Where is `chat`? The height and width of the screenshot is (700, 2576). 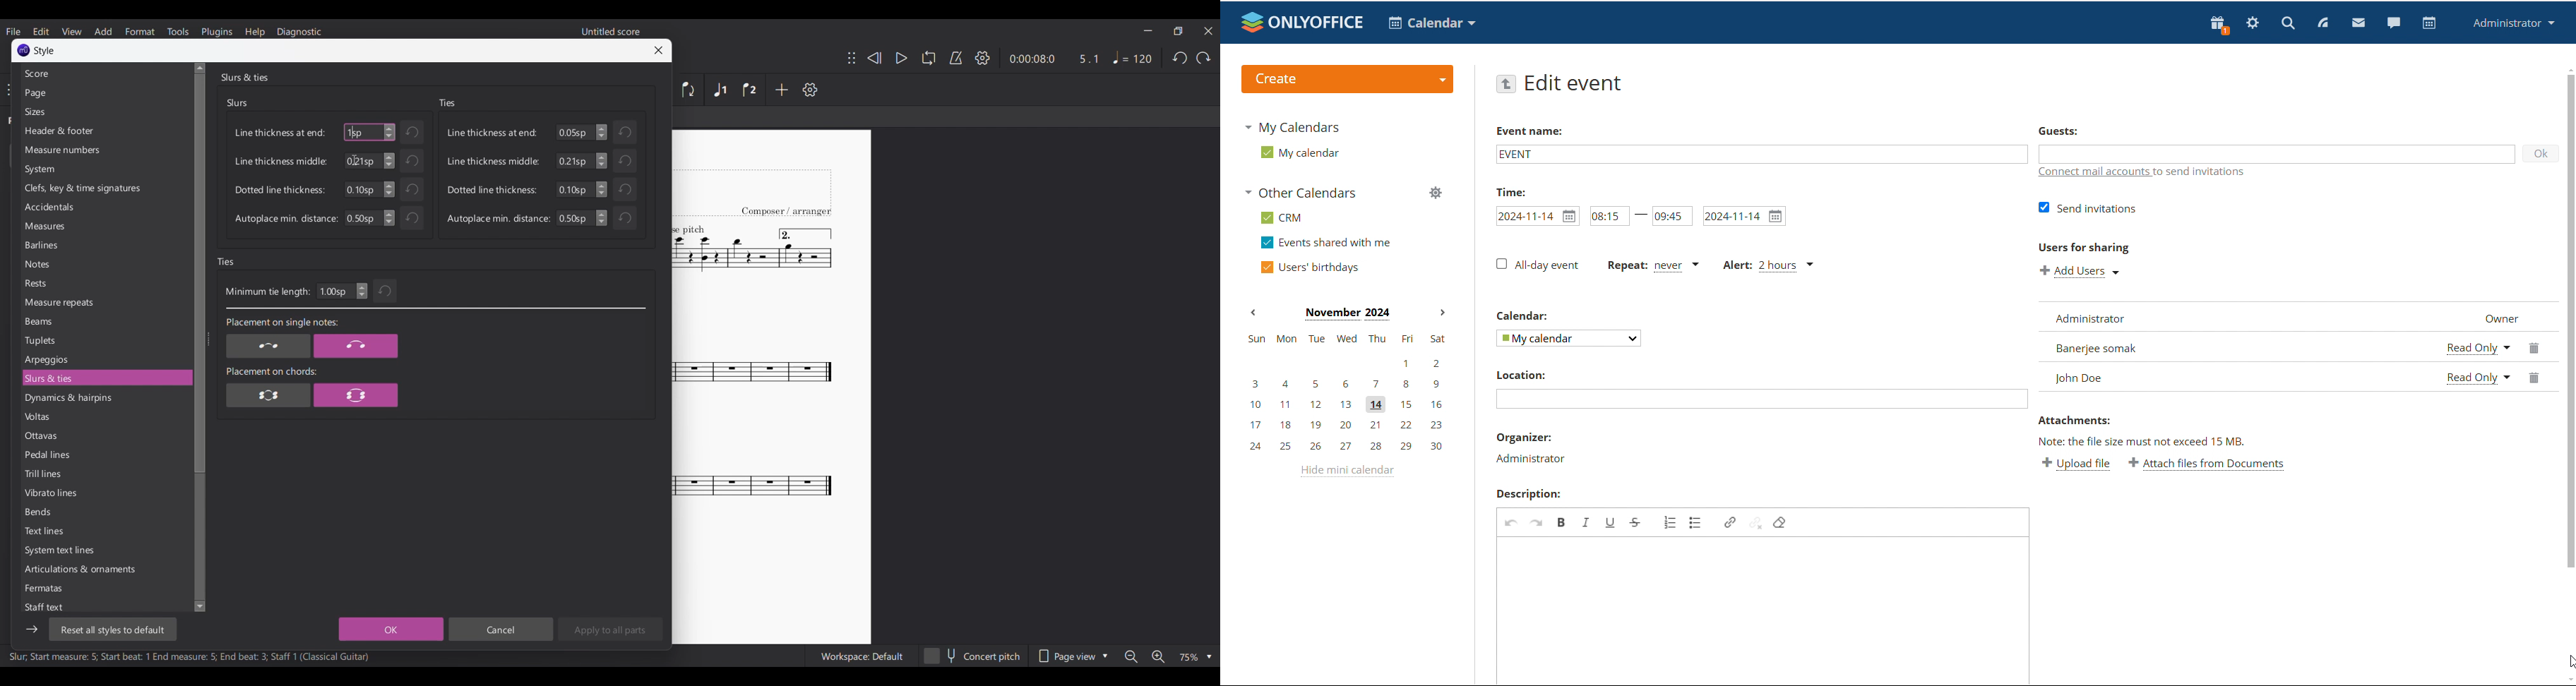 chat is located at coordinates (2393, 22).